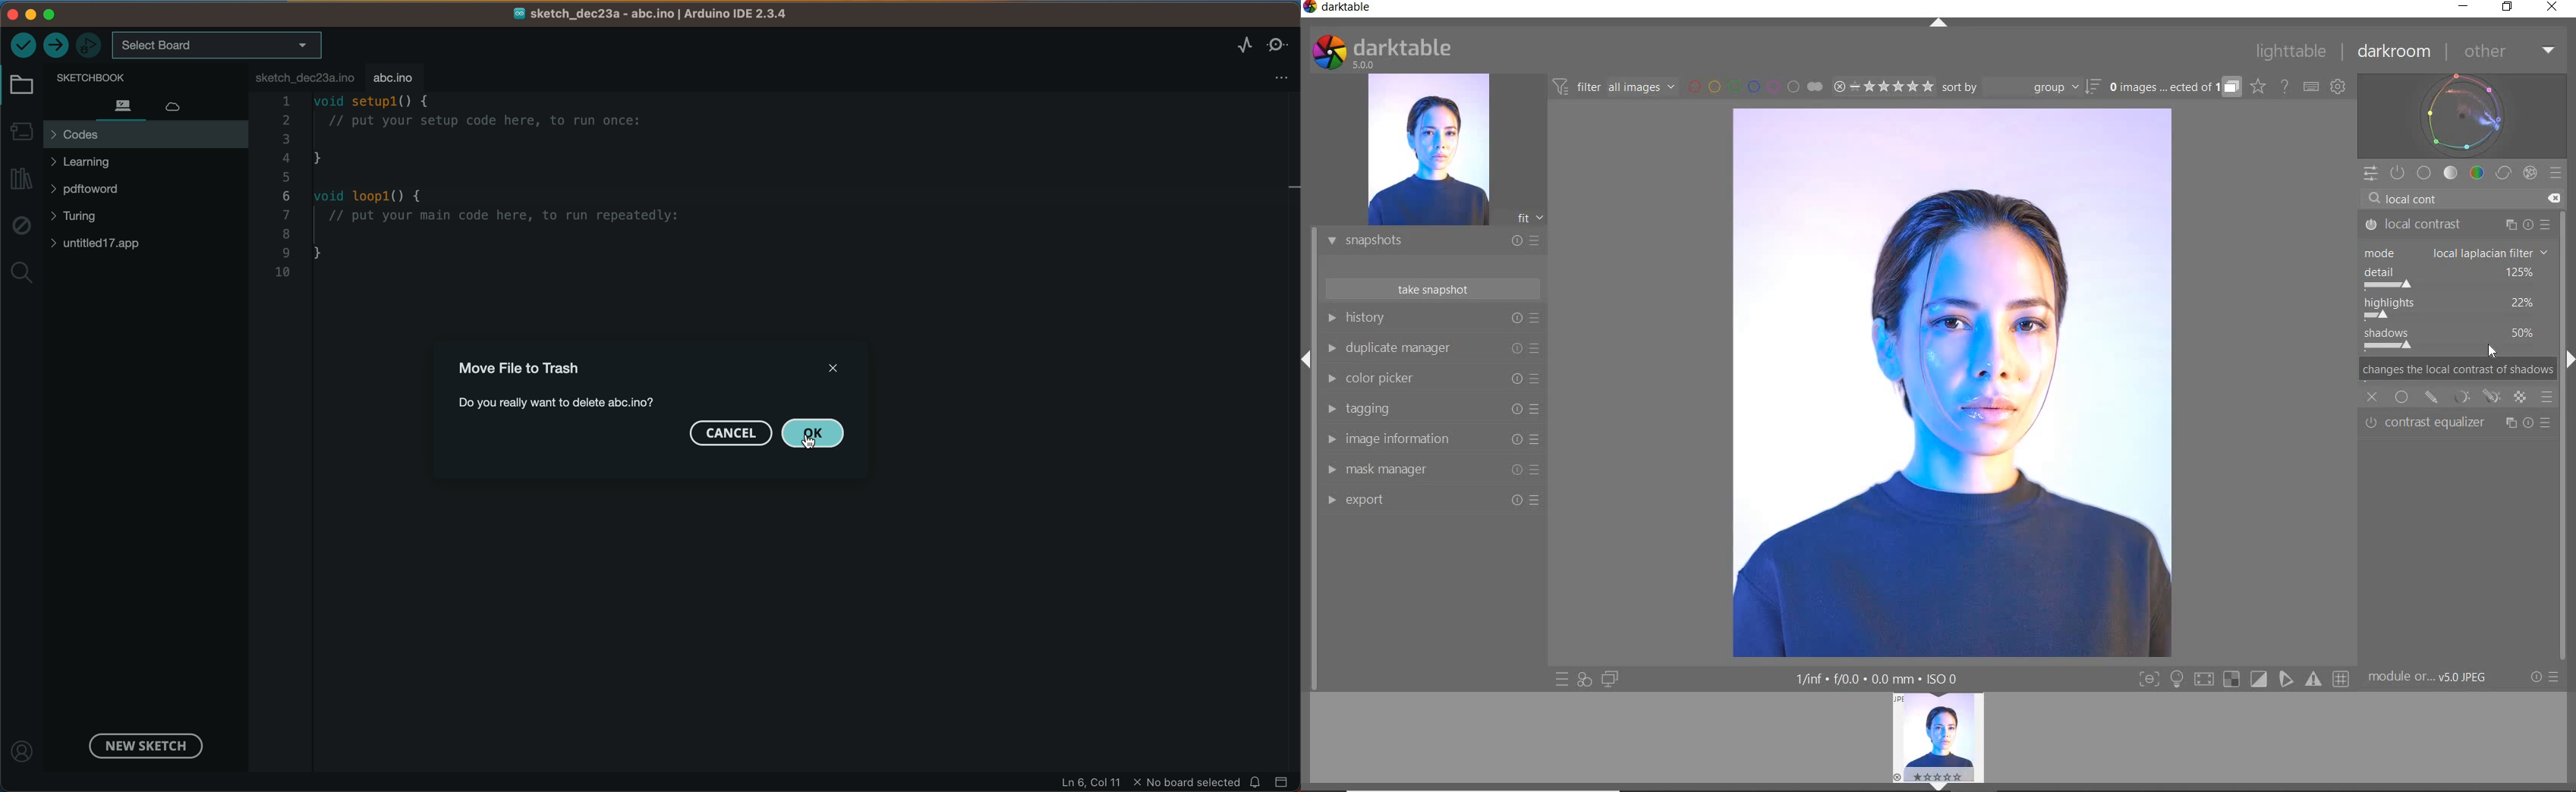  What do you see at coordinates (2203, 681) in the screenshot?
I see `Button` at bounding box center [2203, 681].